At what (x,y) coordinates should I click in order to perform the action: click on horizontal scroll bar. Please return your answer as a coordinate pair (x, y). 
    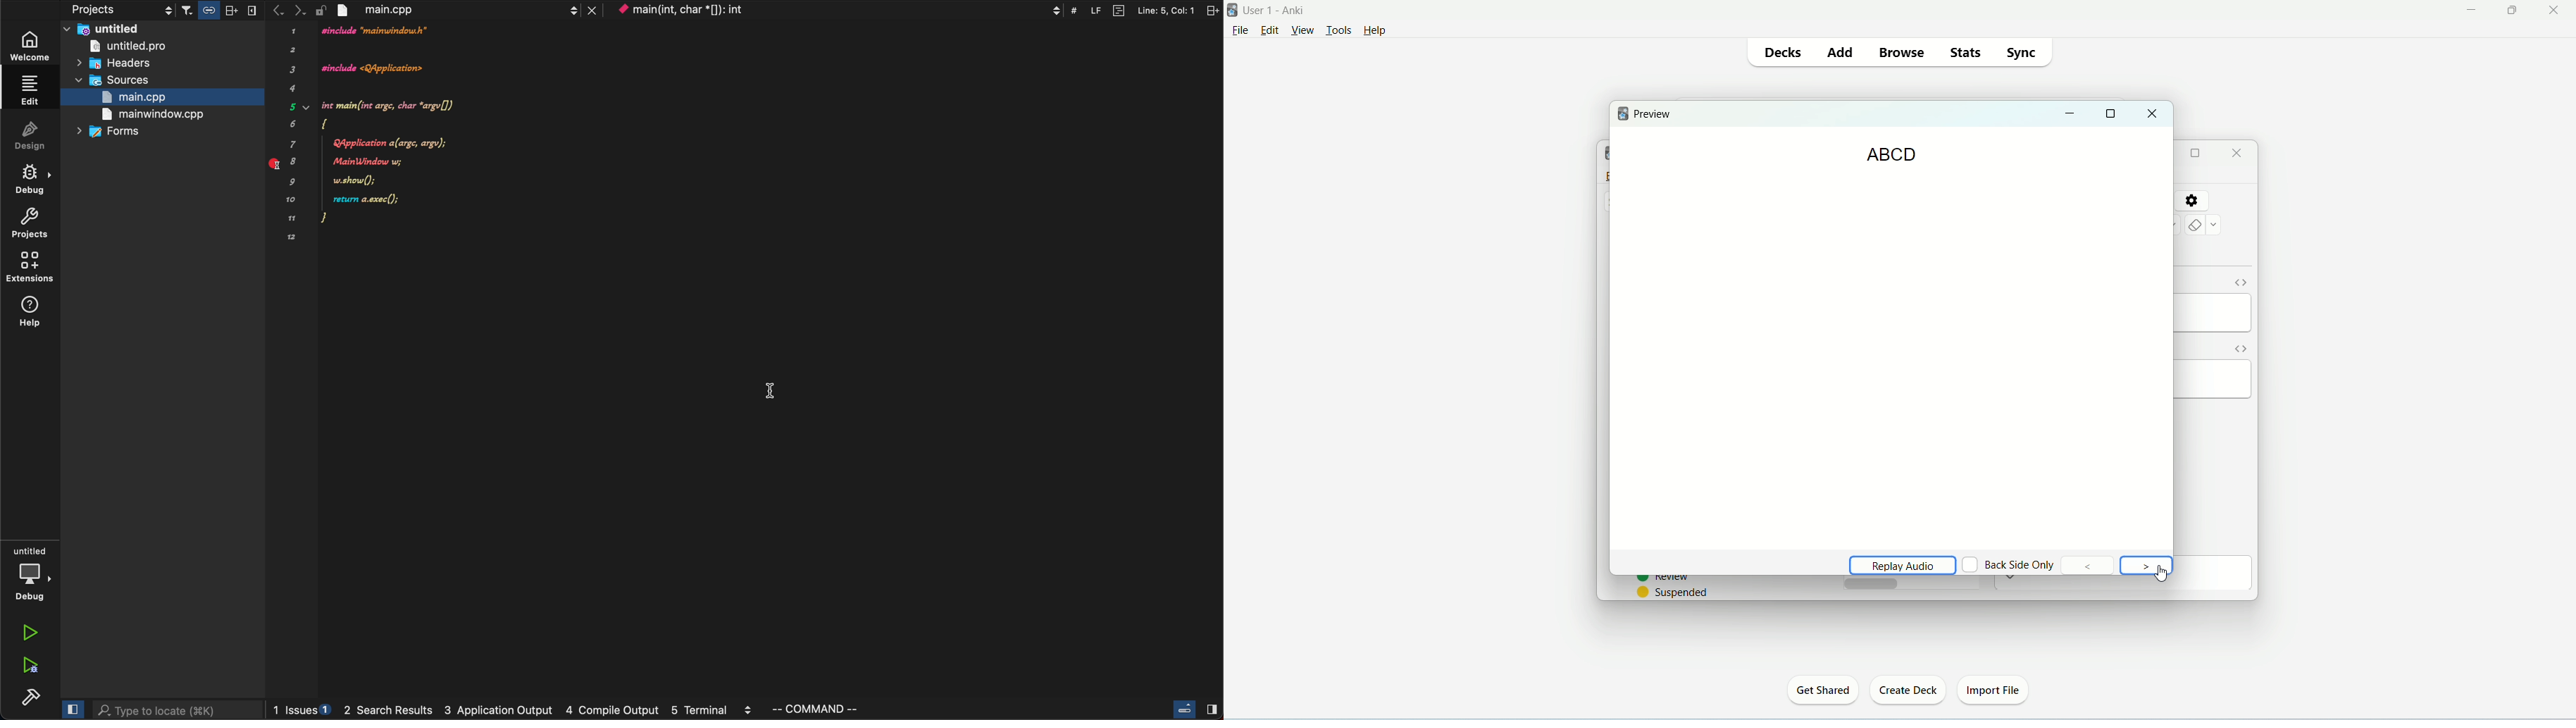
    Looking at the image, I should click on (1911, 583).